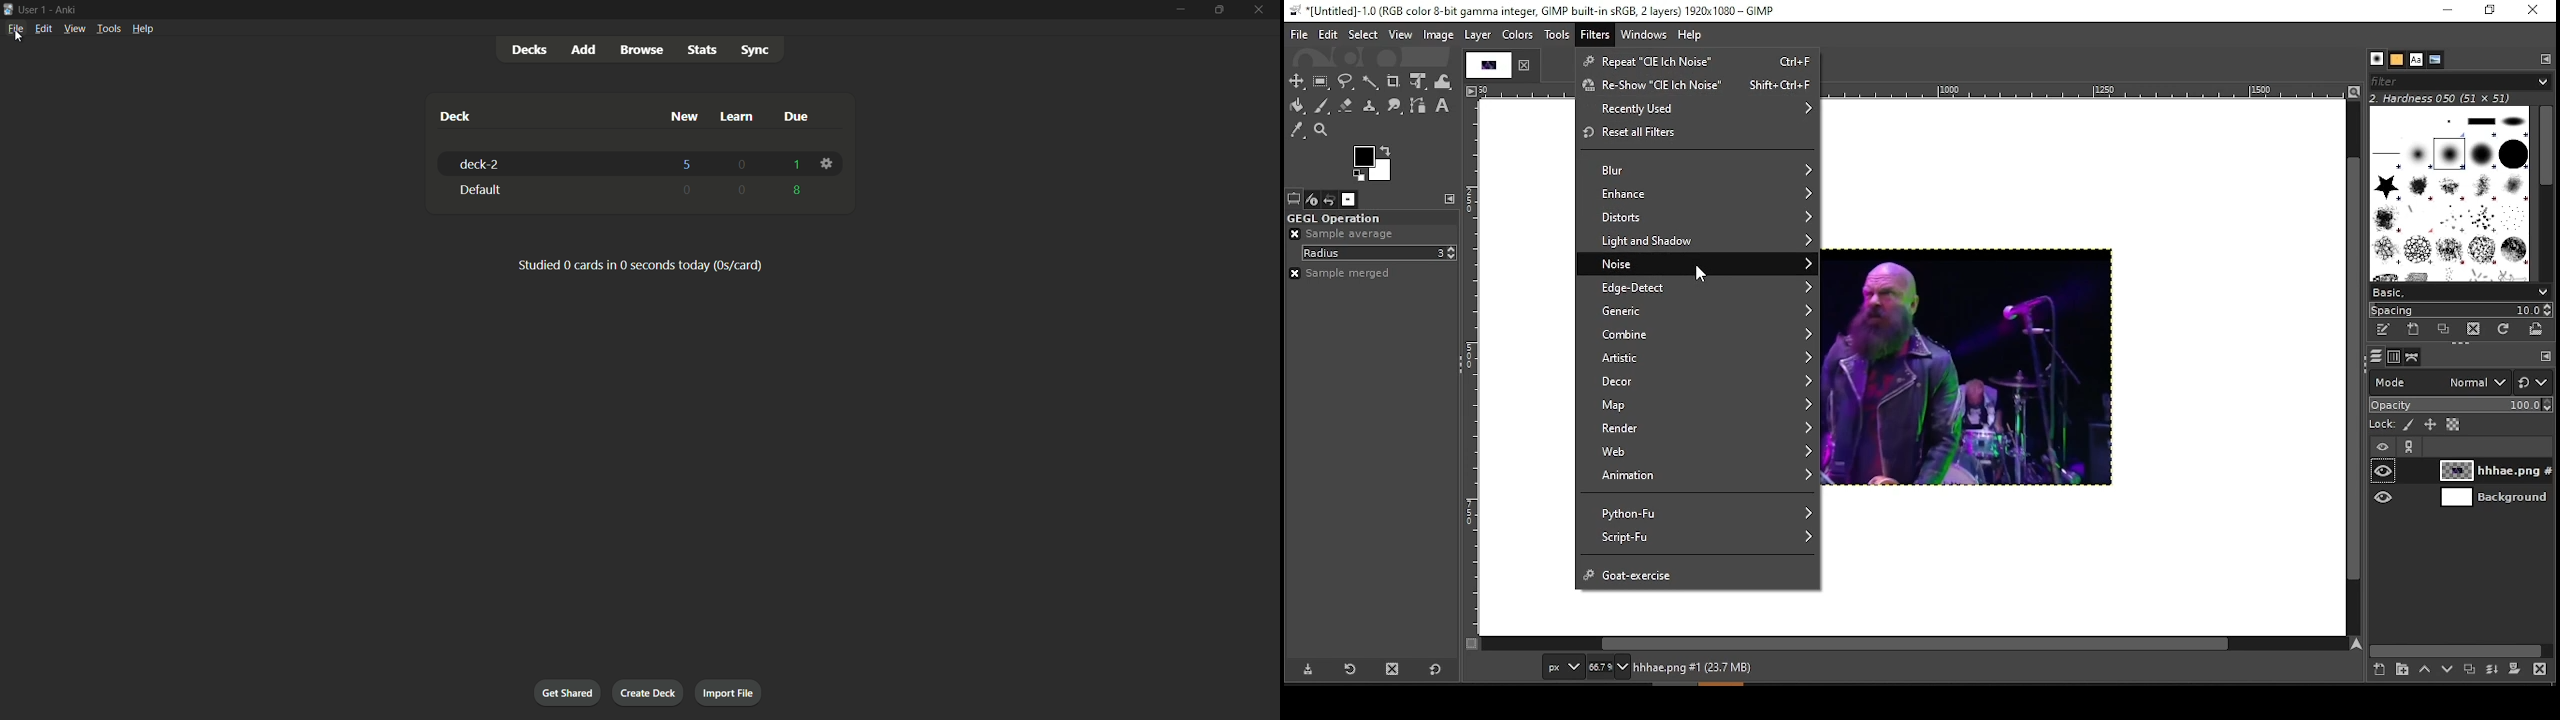 Image resolution: width=2576 pixels, height=728 pixels. Describe the element at coordinates (2456, 426) in the screenshot. I see `lock alpha channel` at that location.